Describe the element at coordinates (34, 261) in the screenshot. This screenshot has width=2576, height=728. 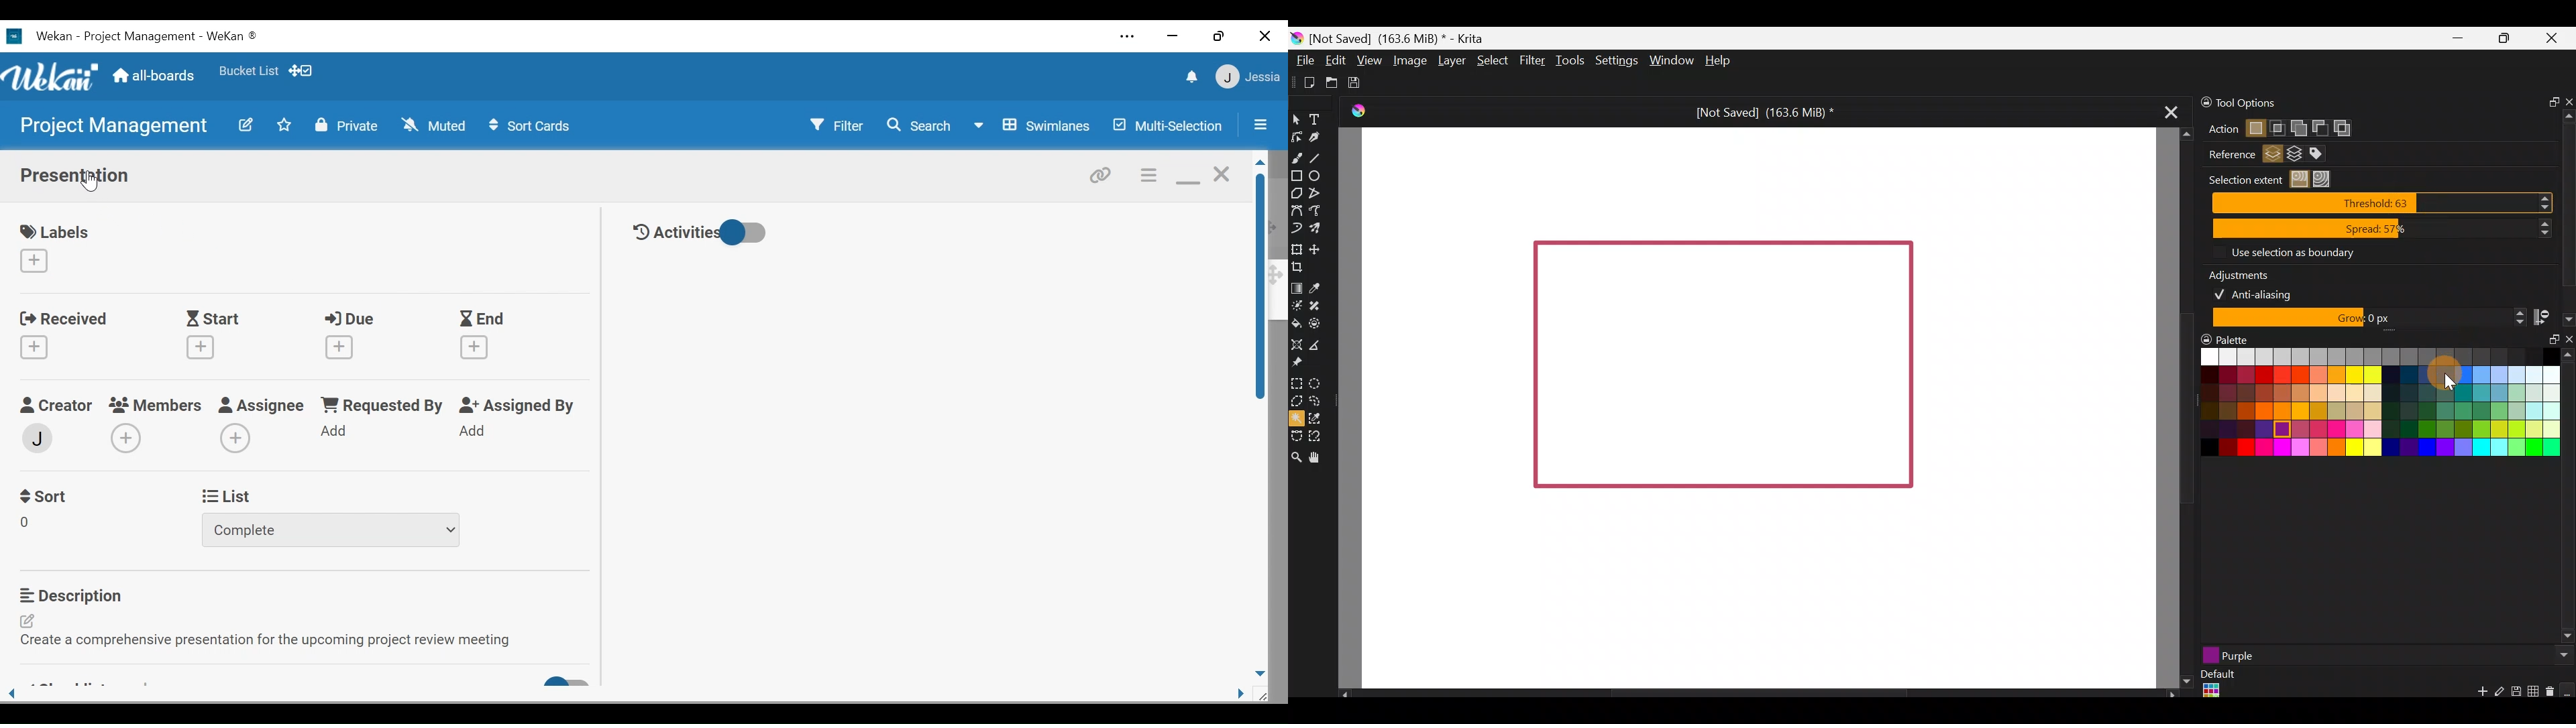
I see `Create label` at that location.